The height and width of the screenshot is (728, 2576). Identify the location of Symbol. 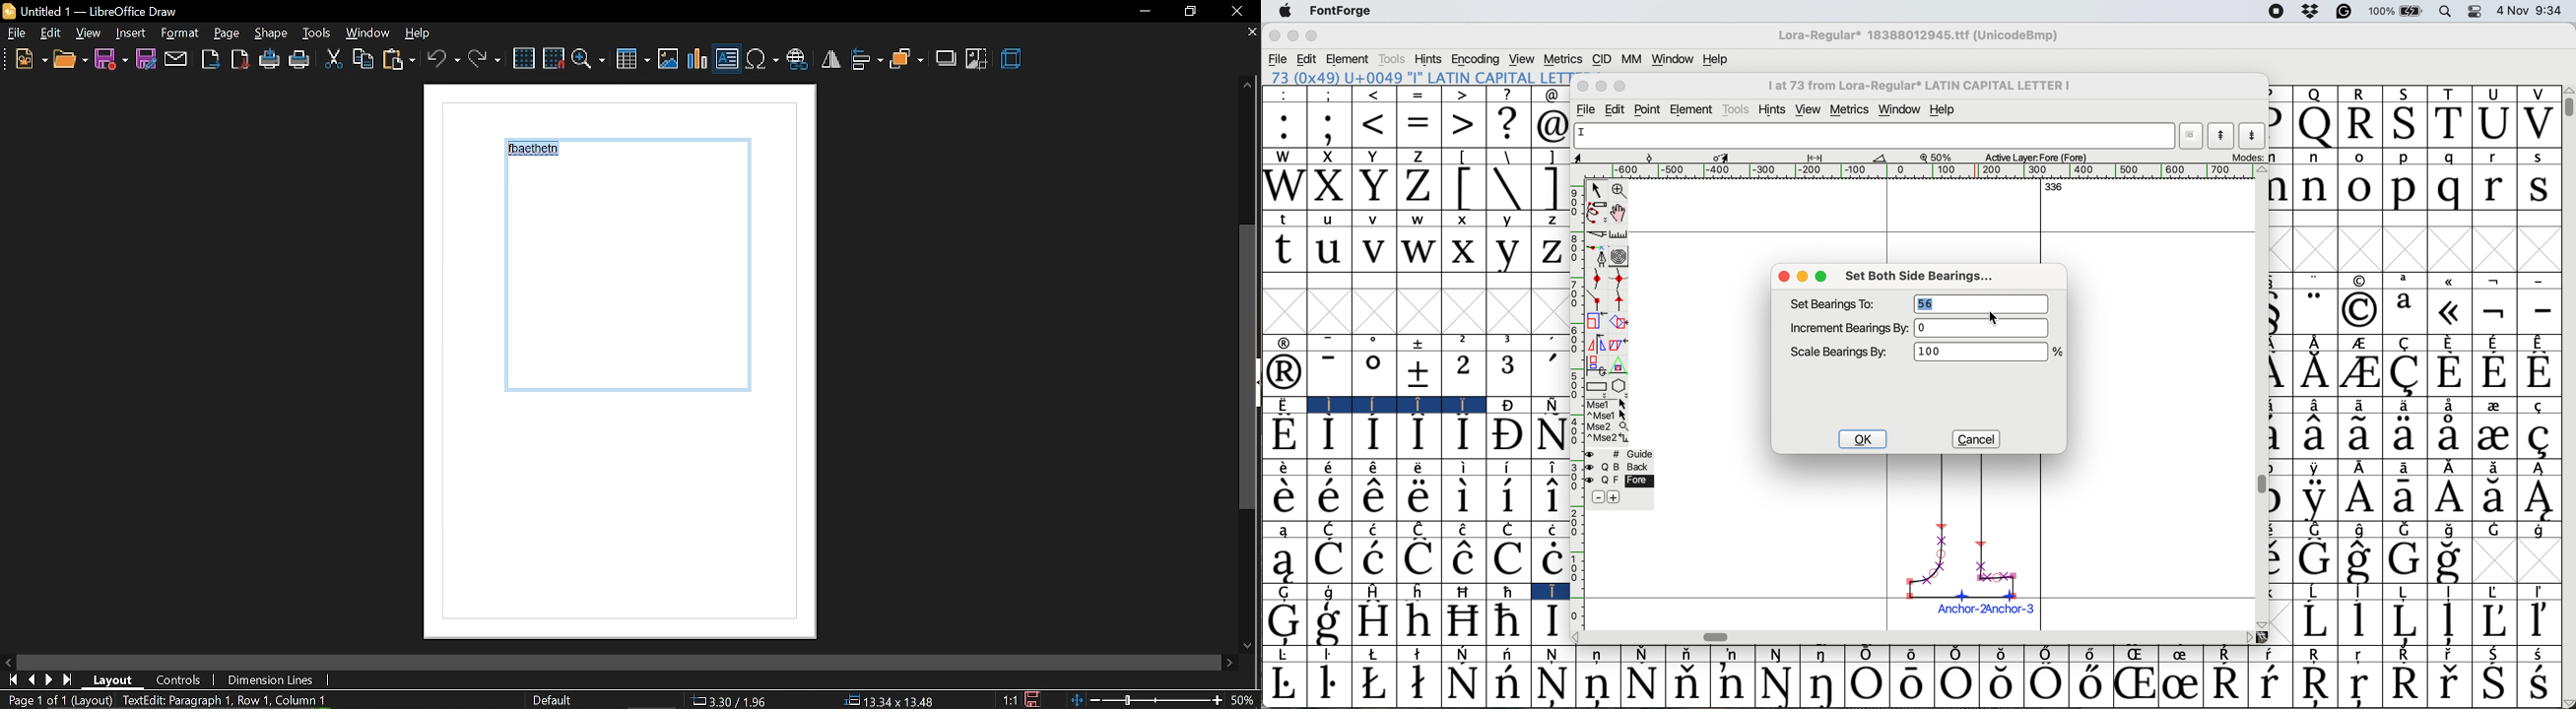
(1375, 682).